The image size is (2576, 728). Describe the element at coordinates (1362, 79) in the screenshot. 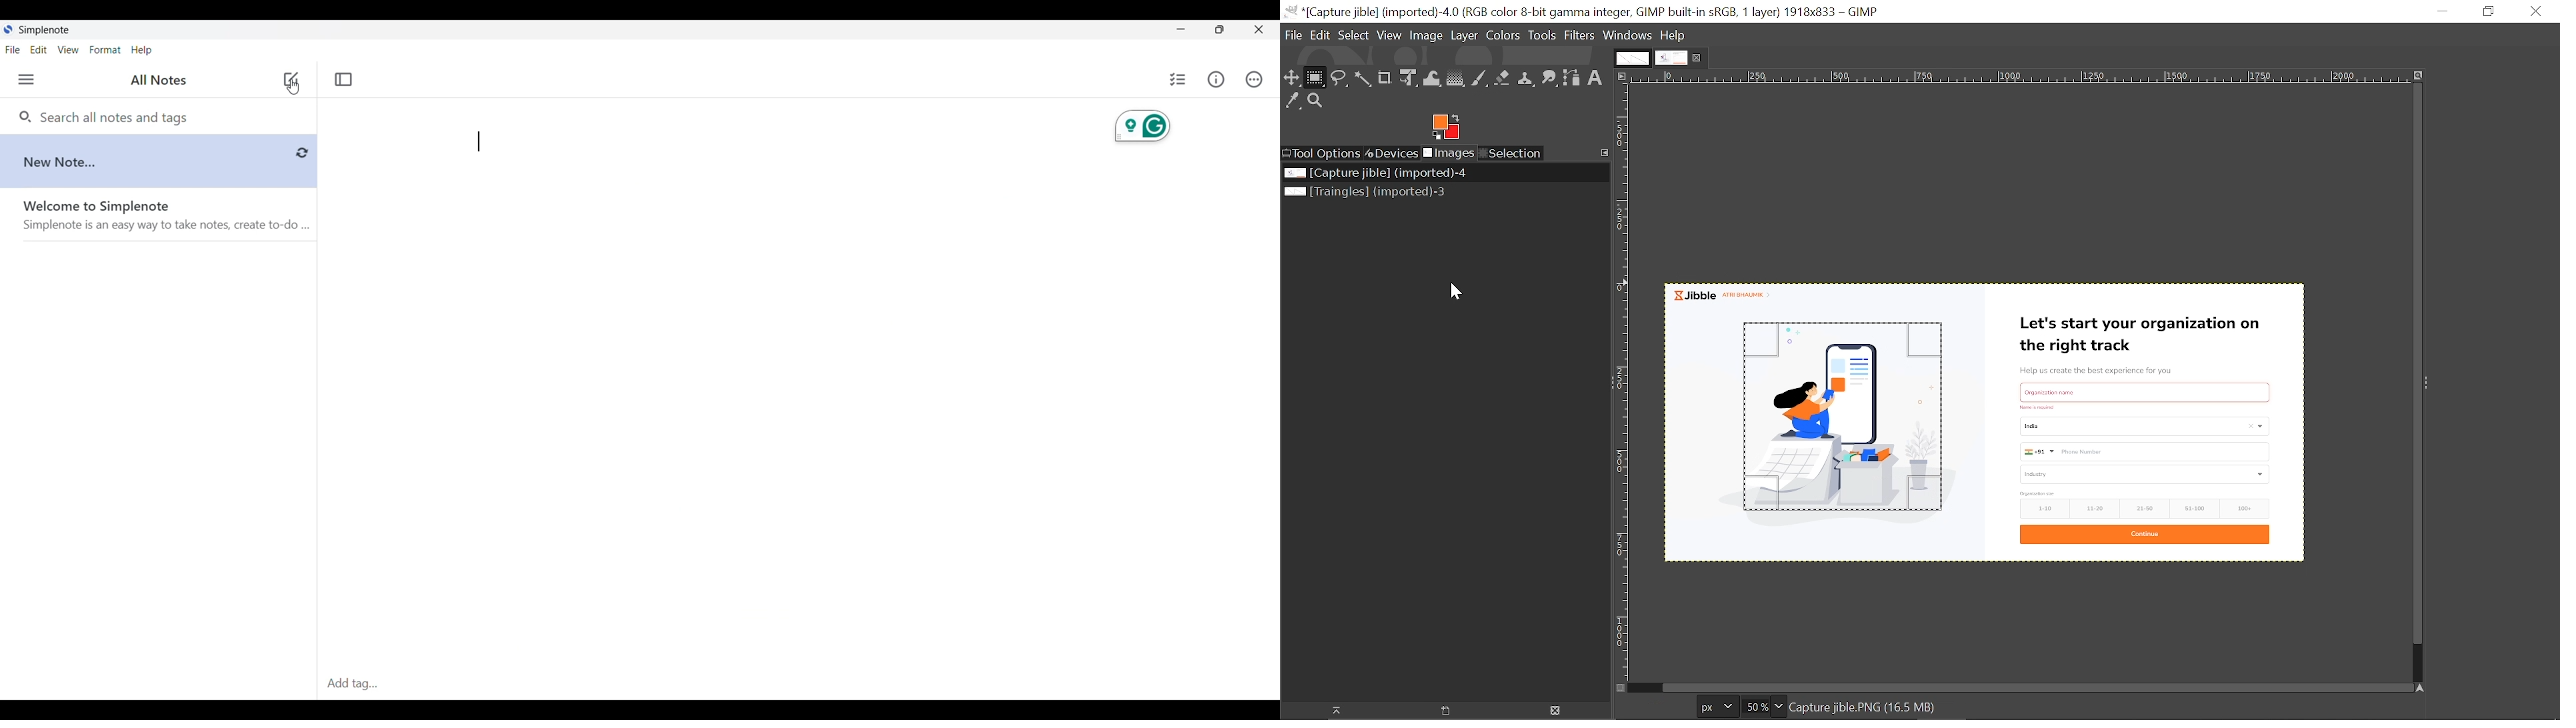

I see `Fuzzy select tool` at that location.